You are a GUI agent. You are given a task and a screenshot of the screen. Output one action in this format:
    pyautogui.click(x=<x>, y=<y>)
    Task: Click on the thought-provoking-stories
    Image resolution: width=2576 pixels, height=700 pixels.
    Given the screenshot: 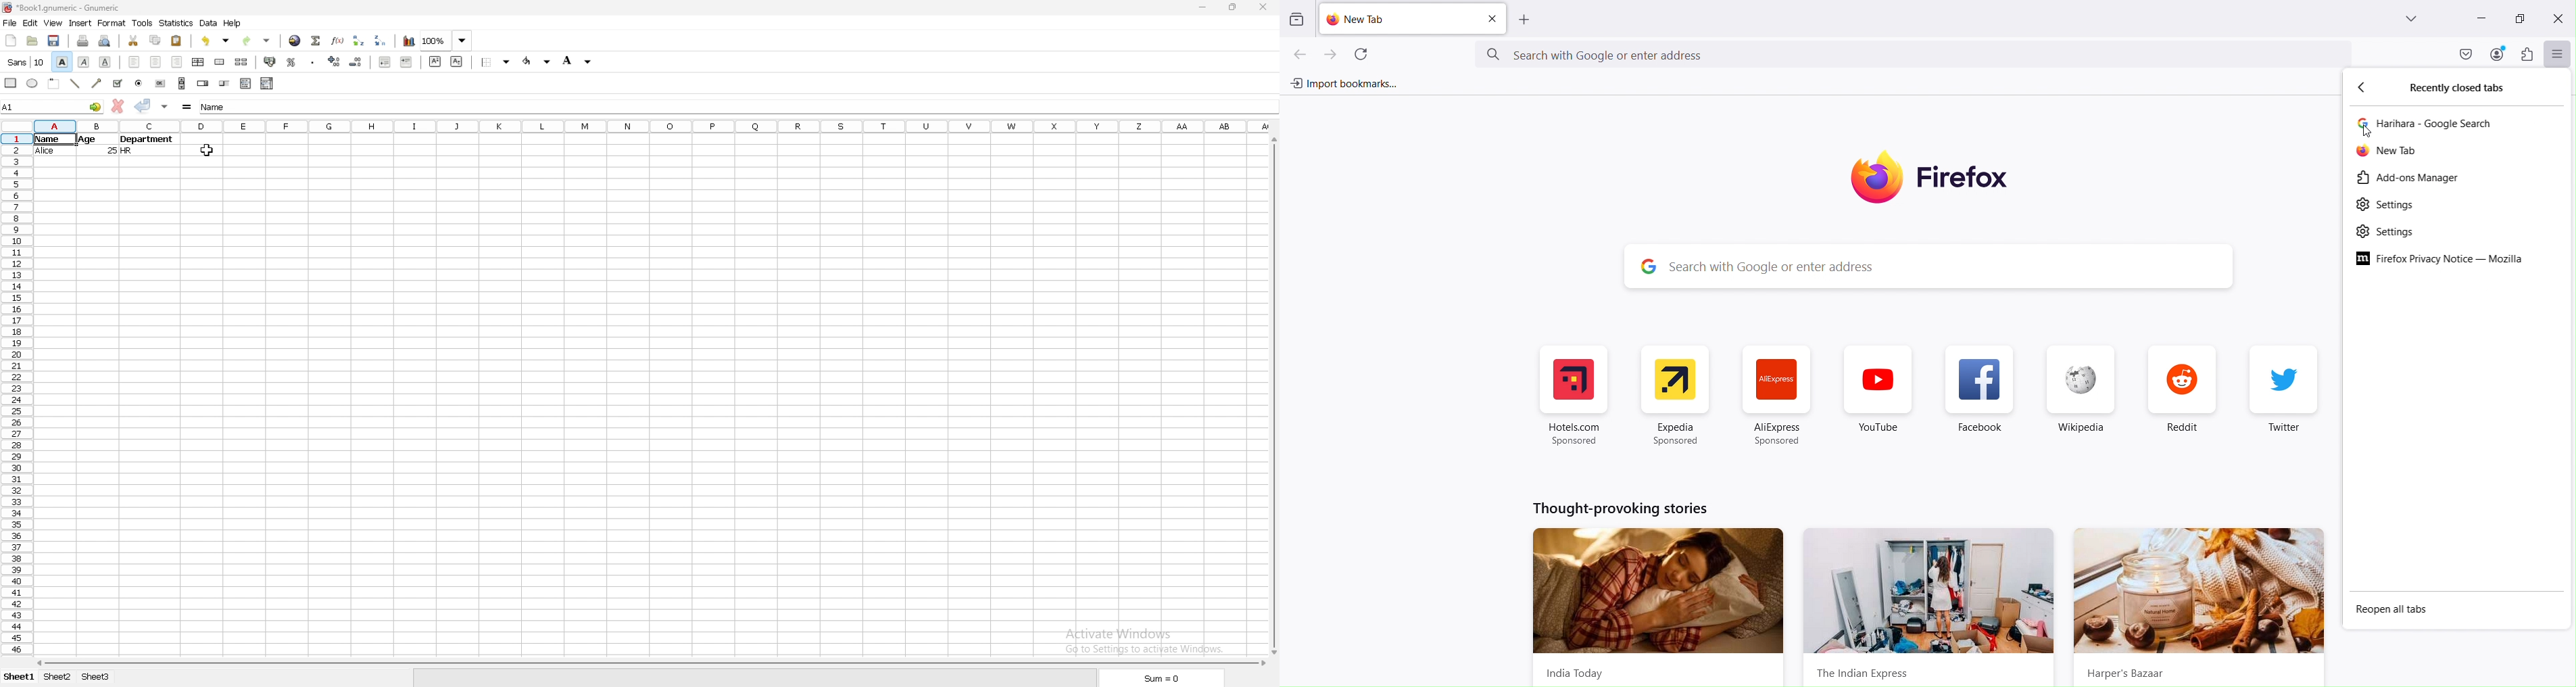 What is the action you would take?
    pyautogui.click(x=1622, y=508)
    